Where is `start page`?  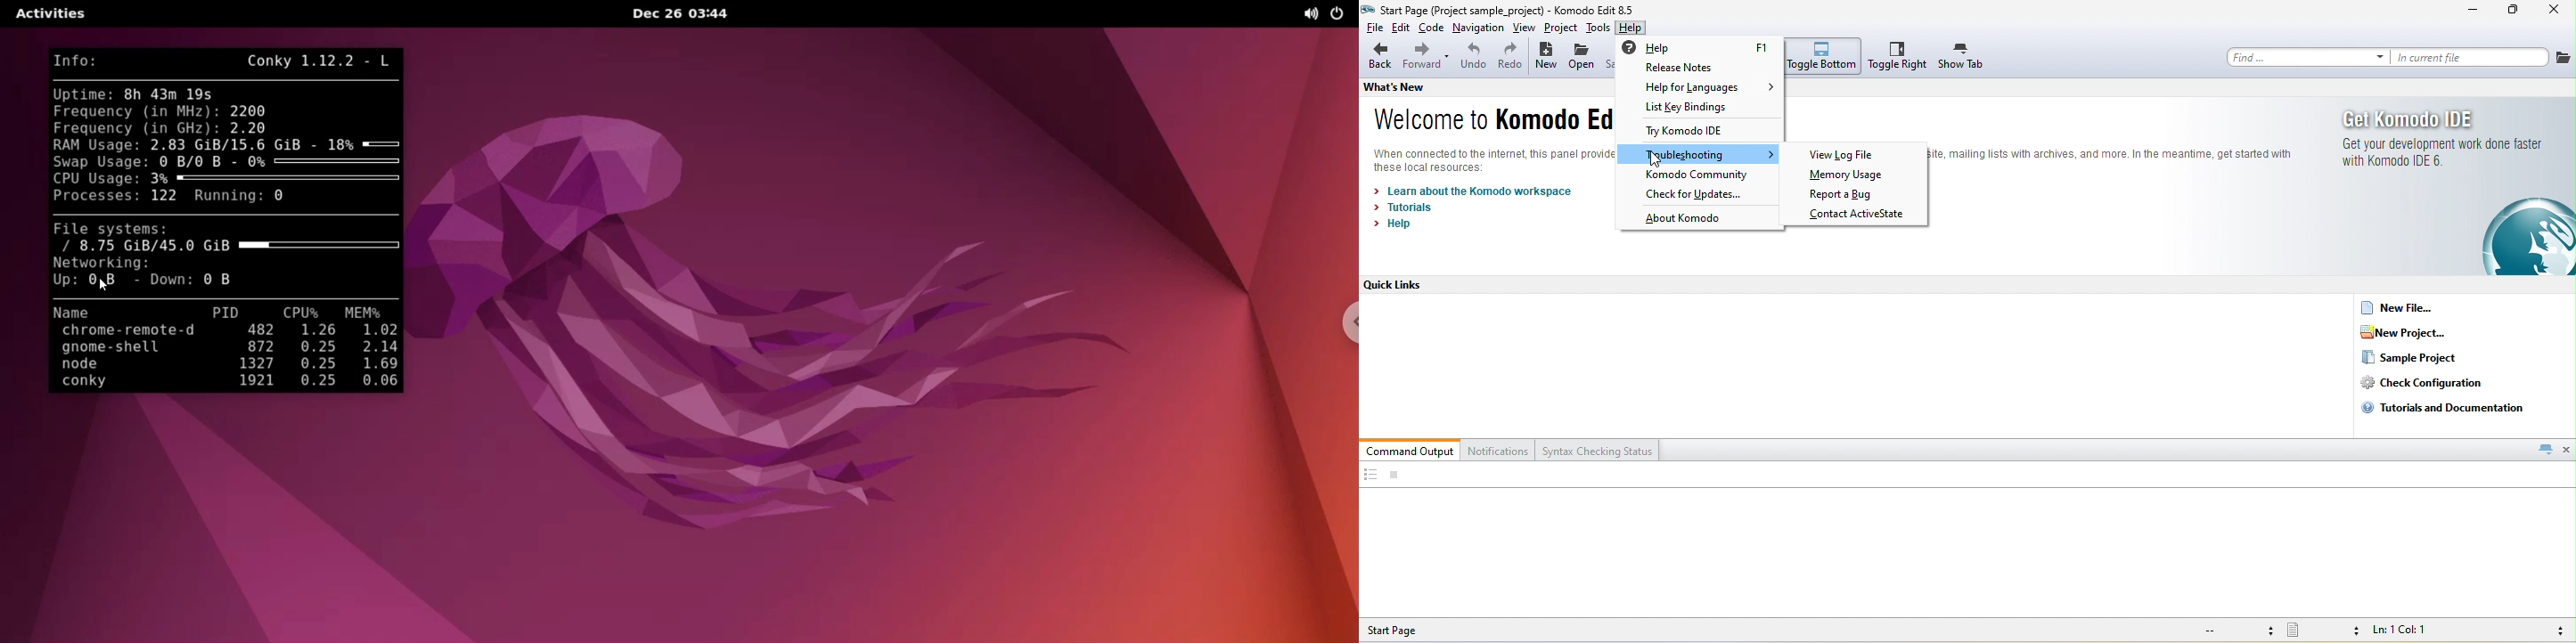 start page is located at coordinates (1408, 630).